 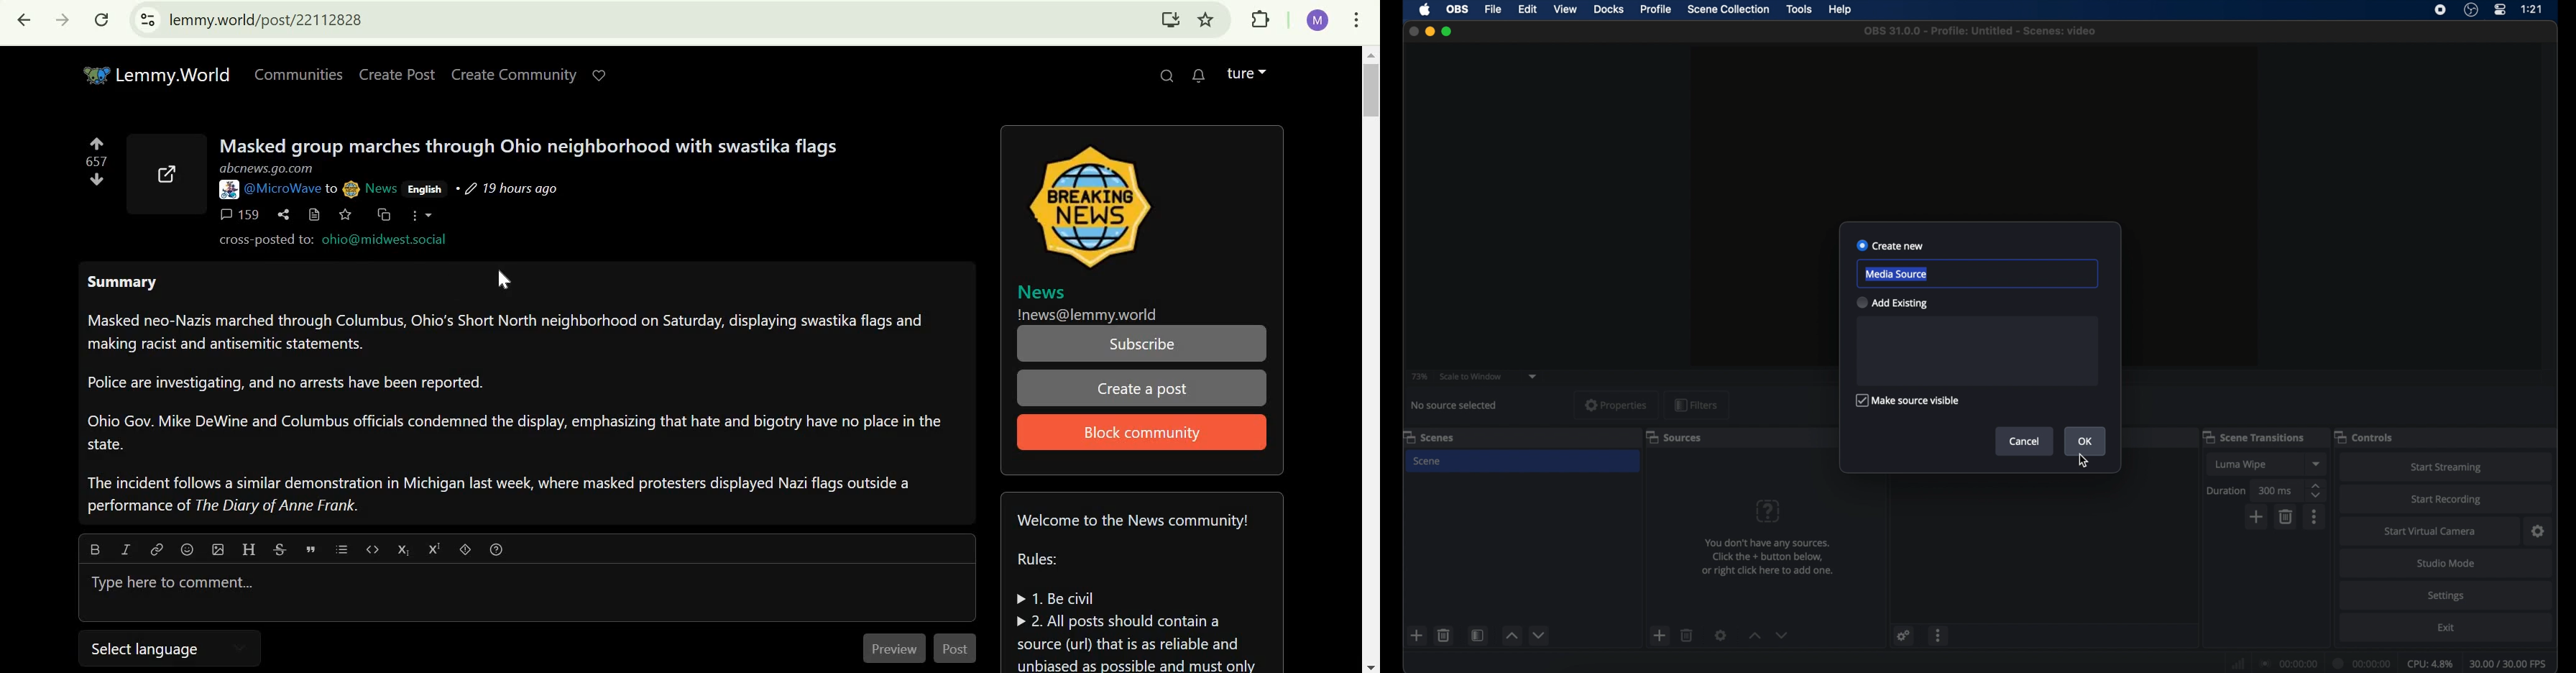 I want to click on start virtual camera, so click(x=2427, y=530).